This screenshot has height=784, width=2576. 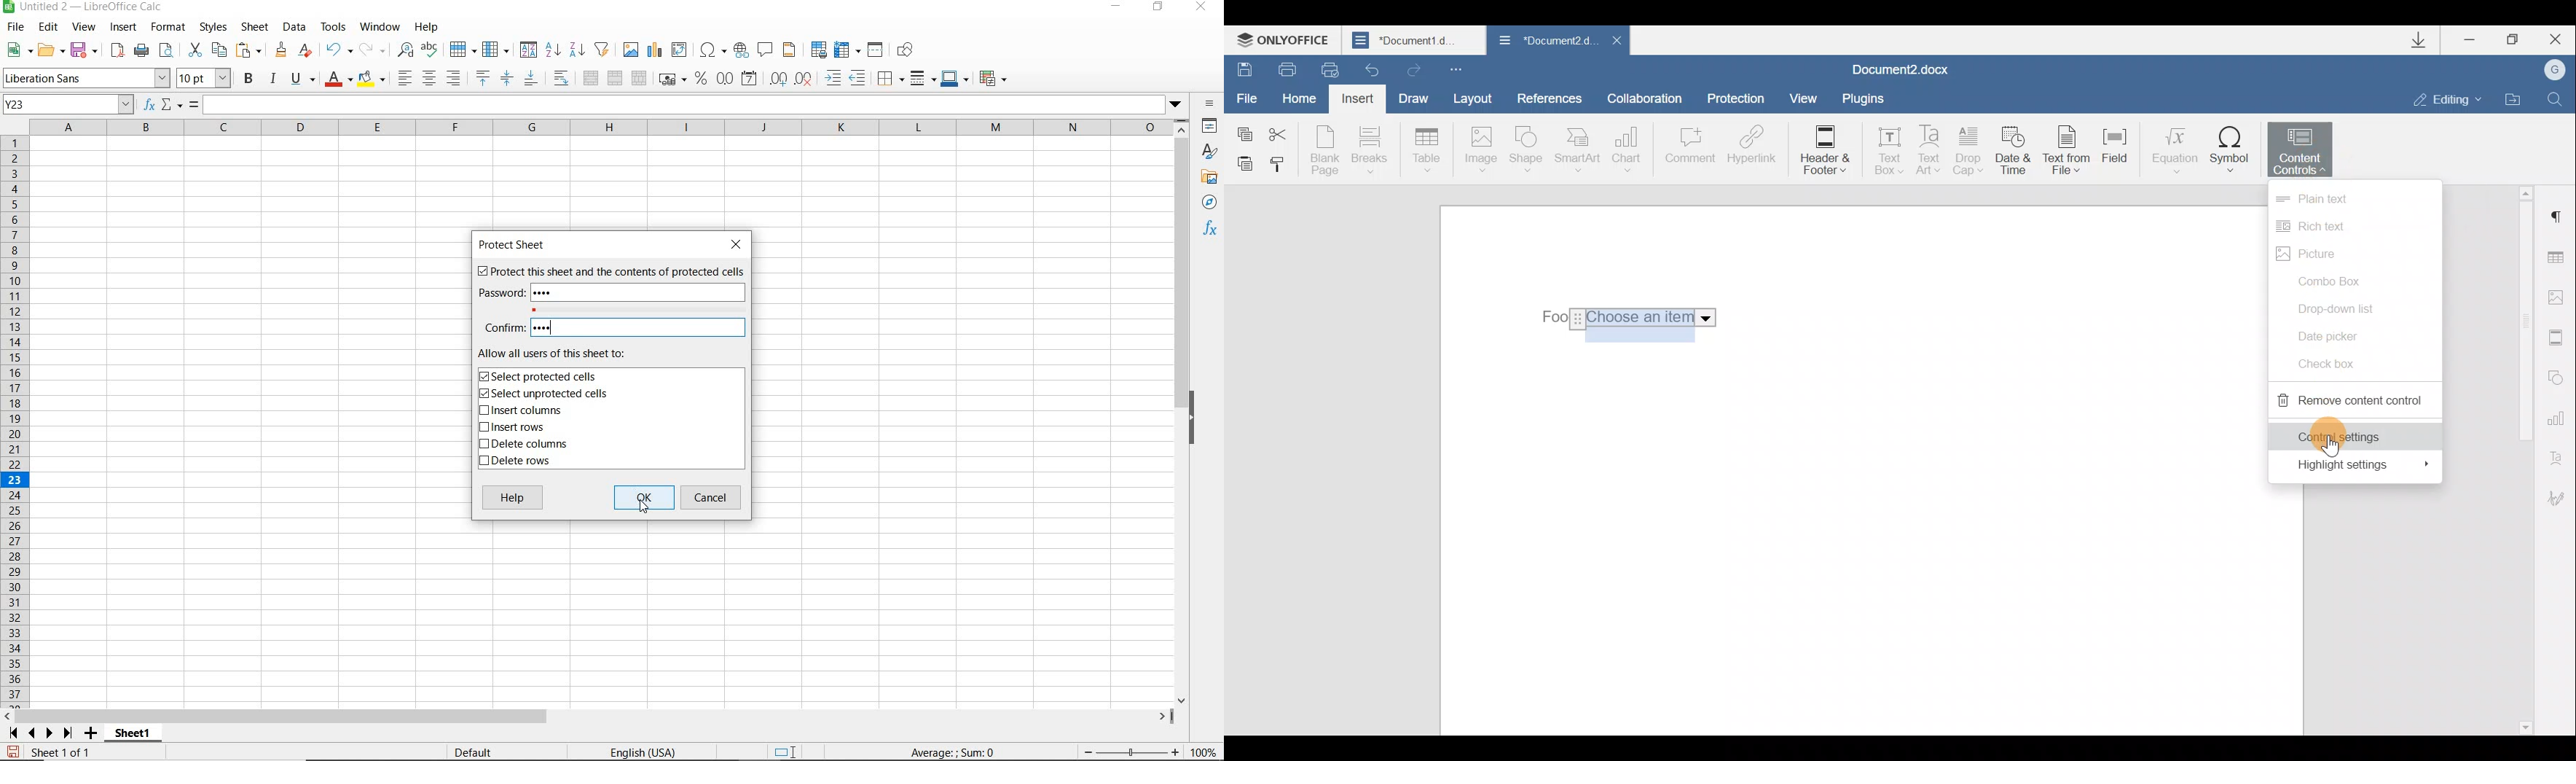 I want to click on Document1 d.., so click(x=1415, y=39).